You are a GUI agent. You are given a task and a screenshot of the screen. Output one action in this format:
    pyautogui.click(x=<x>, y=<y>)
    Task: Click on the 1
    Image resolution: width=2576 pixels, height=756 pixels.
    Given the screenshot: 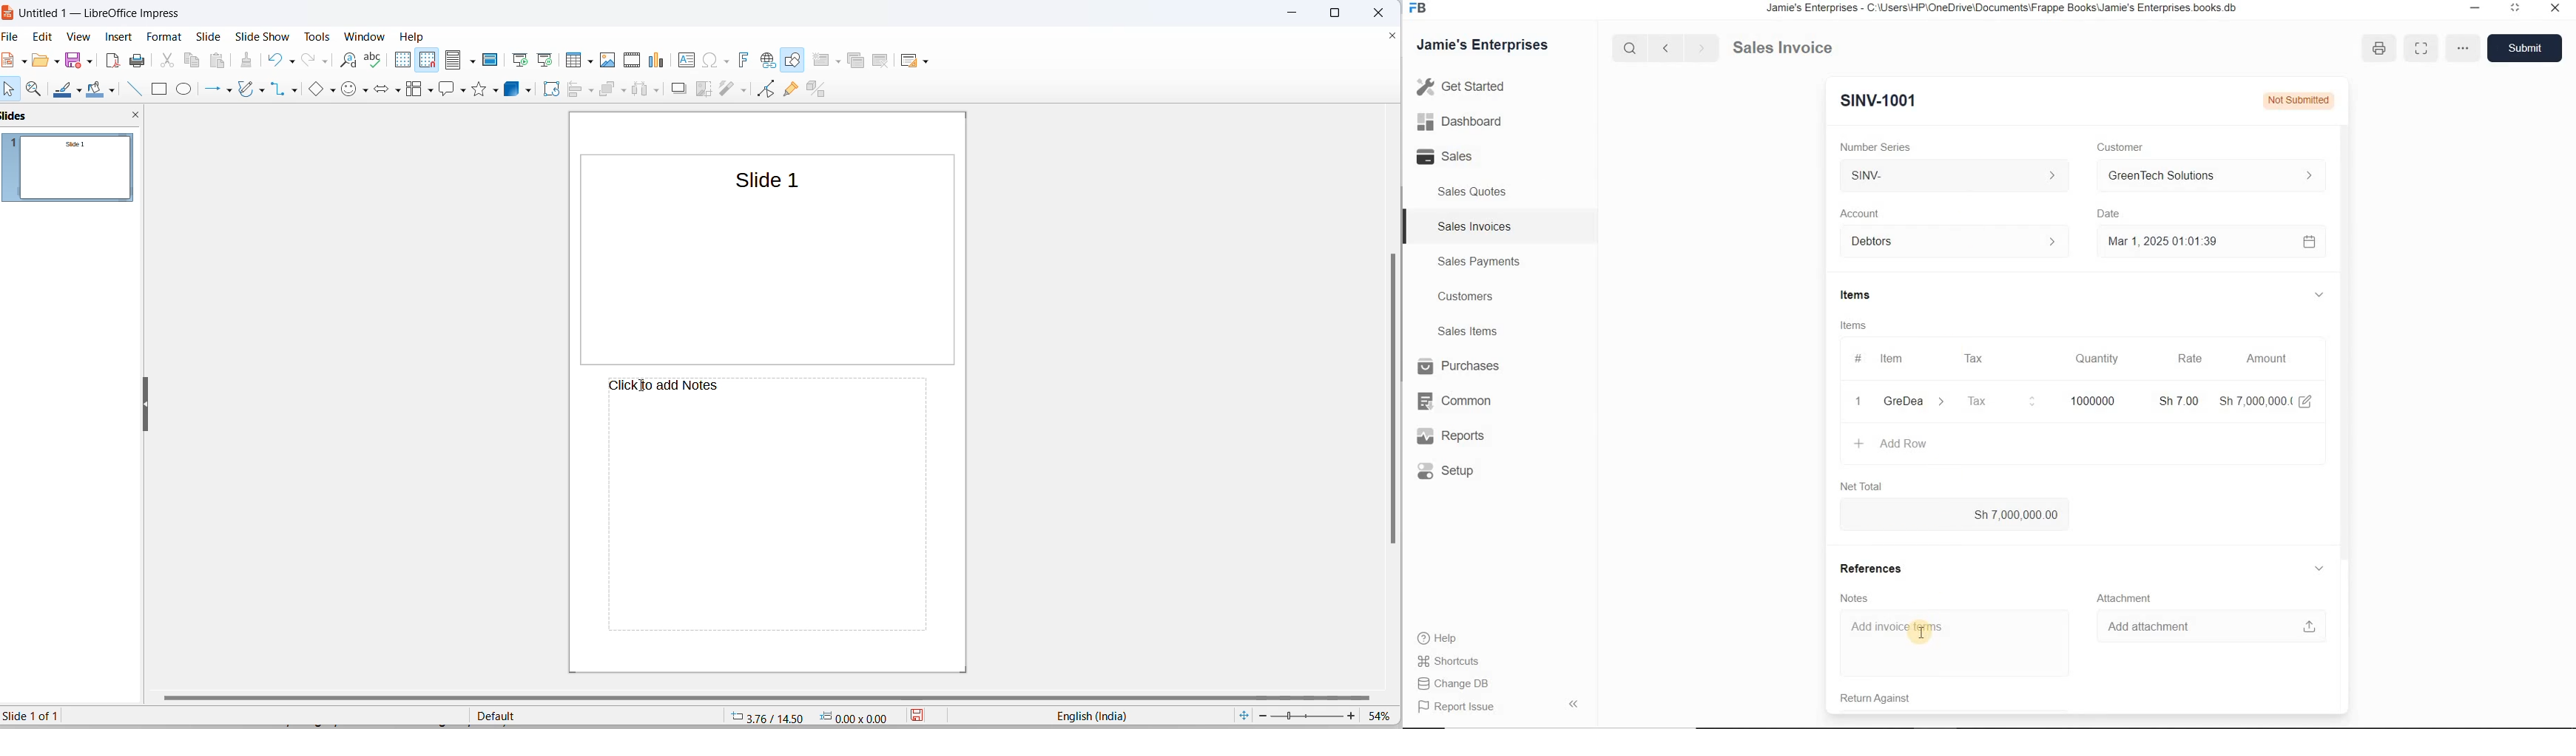 What is the action you would take?
    pyautogui.click(x=1859, y=402)
    